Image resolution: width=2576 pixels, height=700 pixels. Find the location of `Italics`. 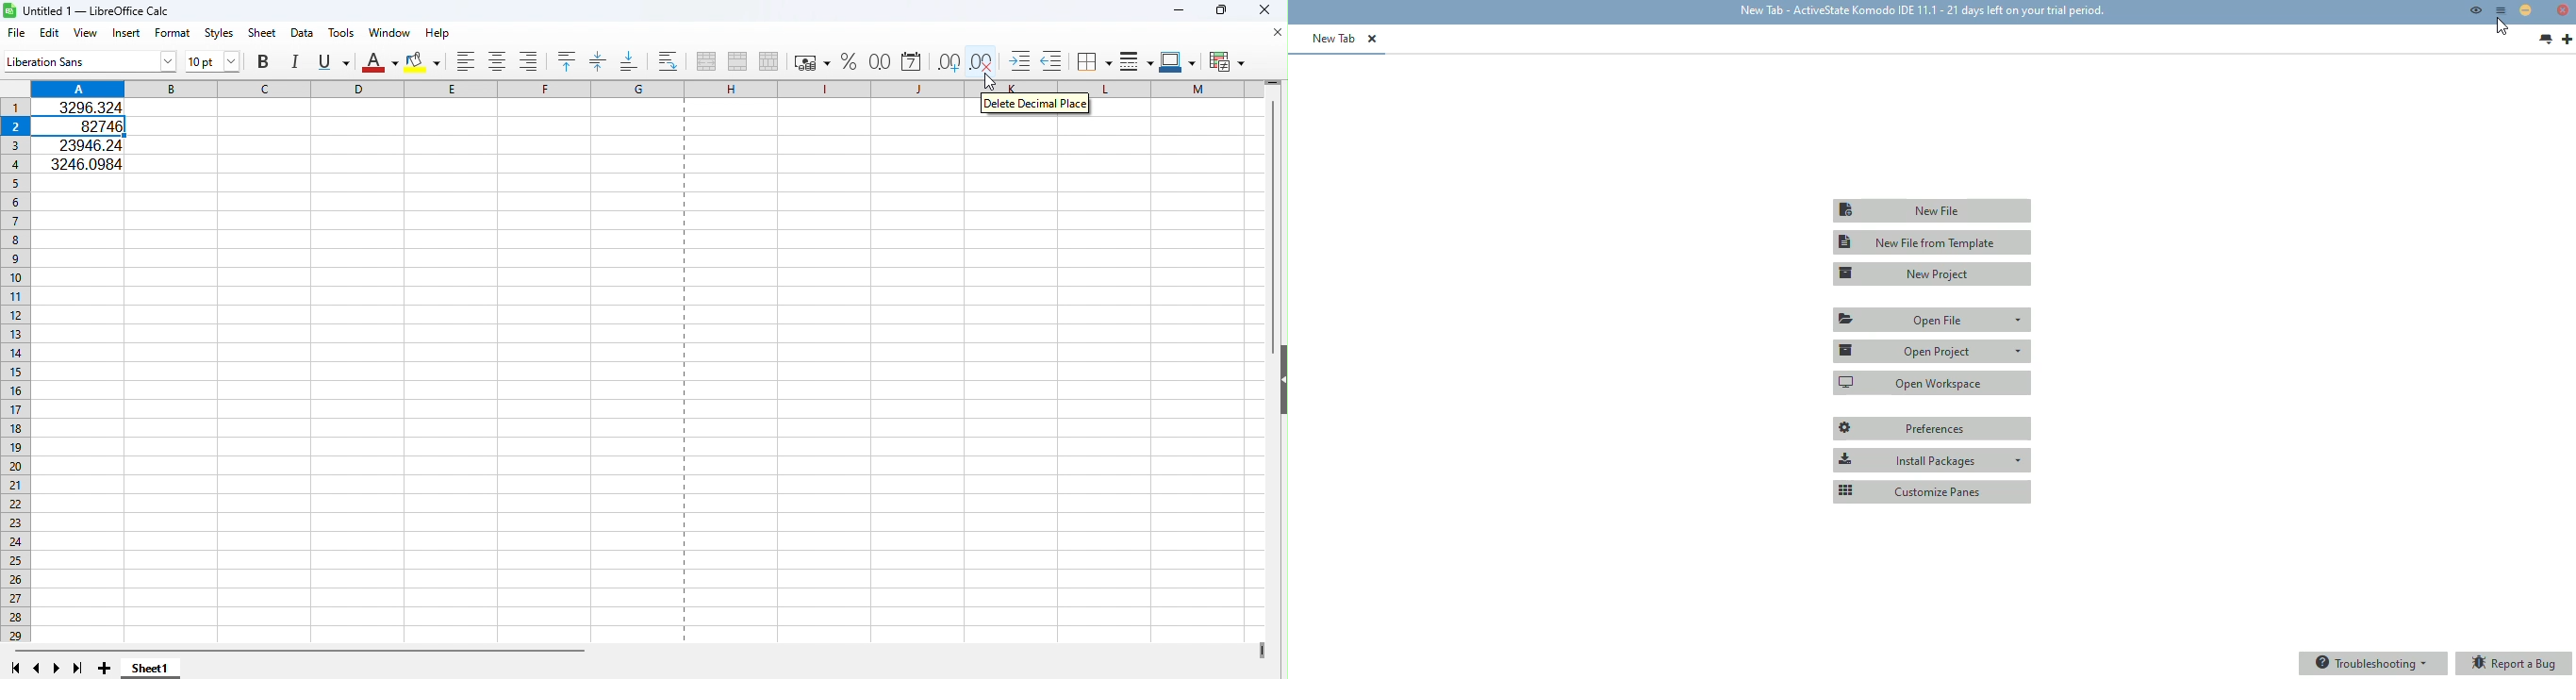

Italics is located at coordinates (293, 64).